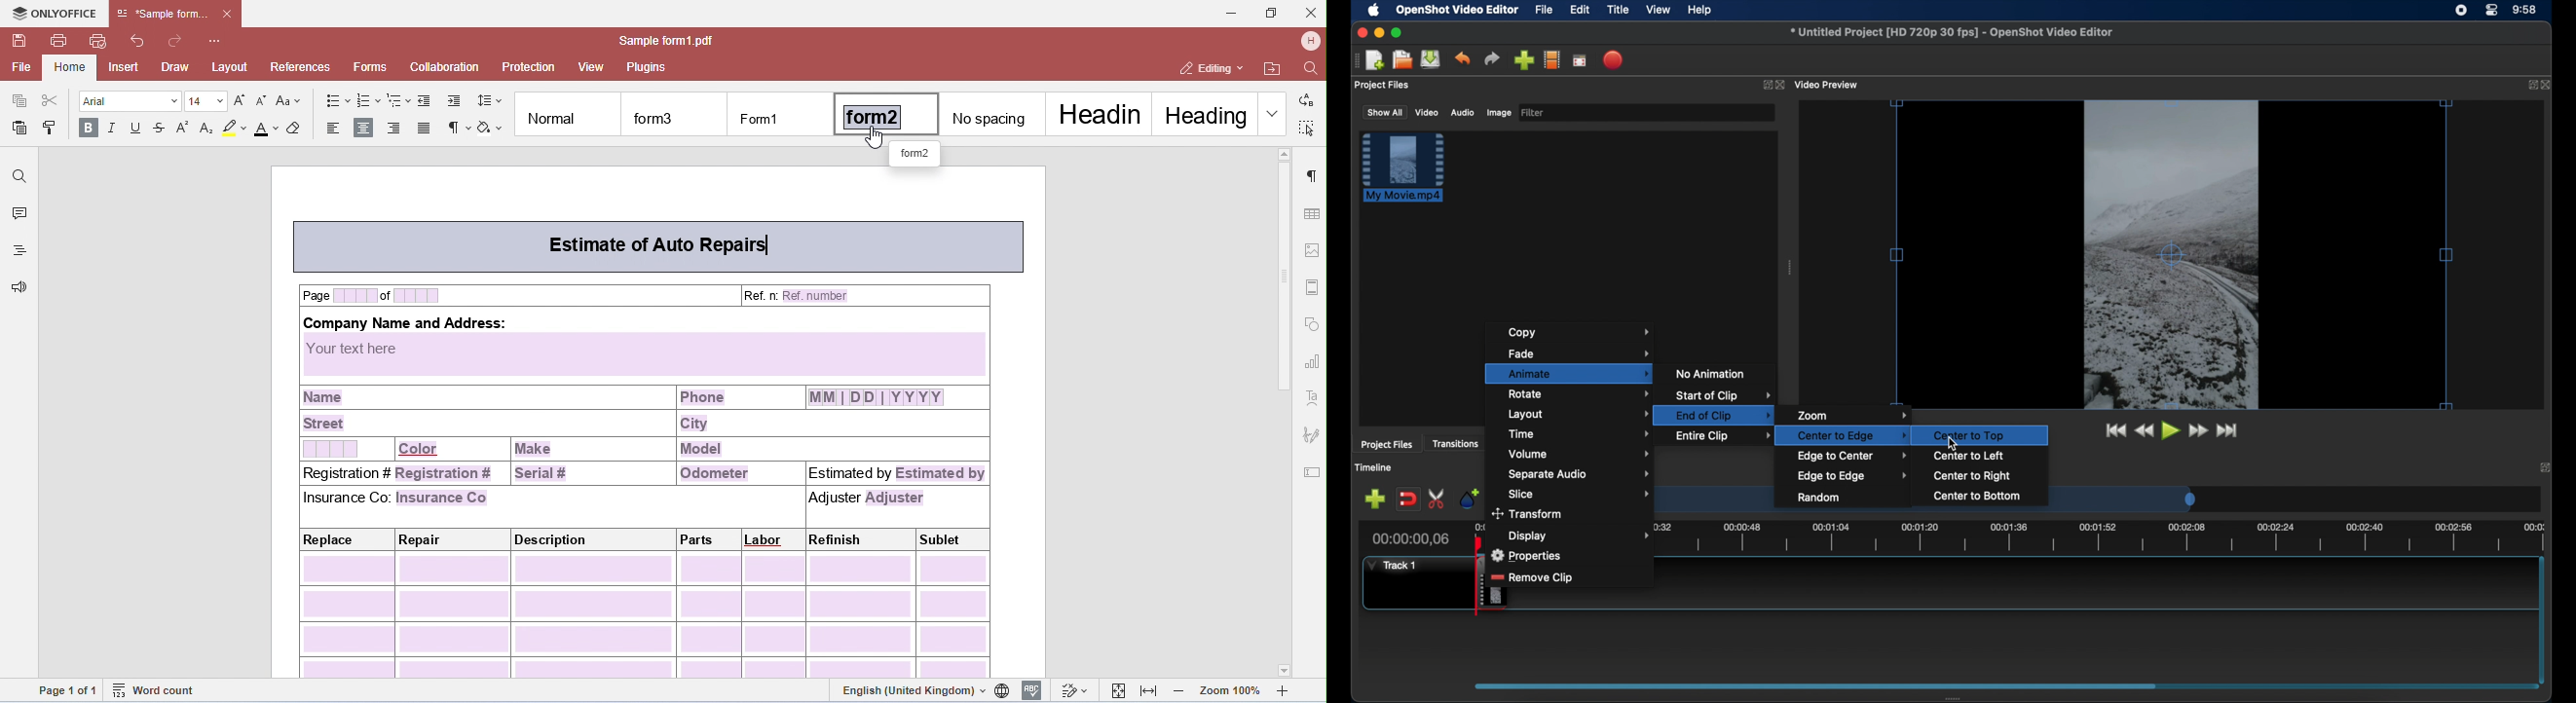  Describe the element at coordinates (1711, 373) in the screenshot. I see `no animation` at that location.